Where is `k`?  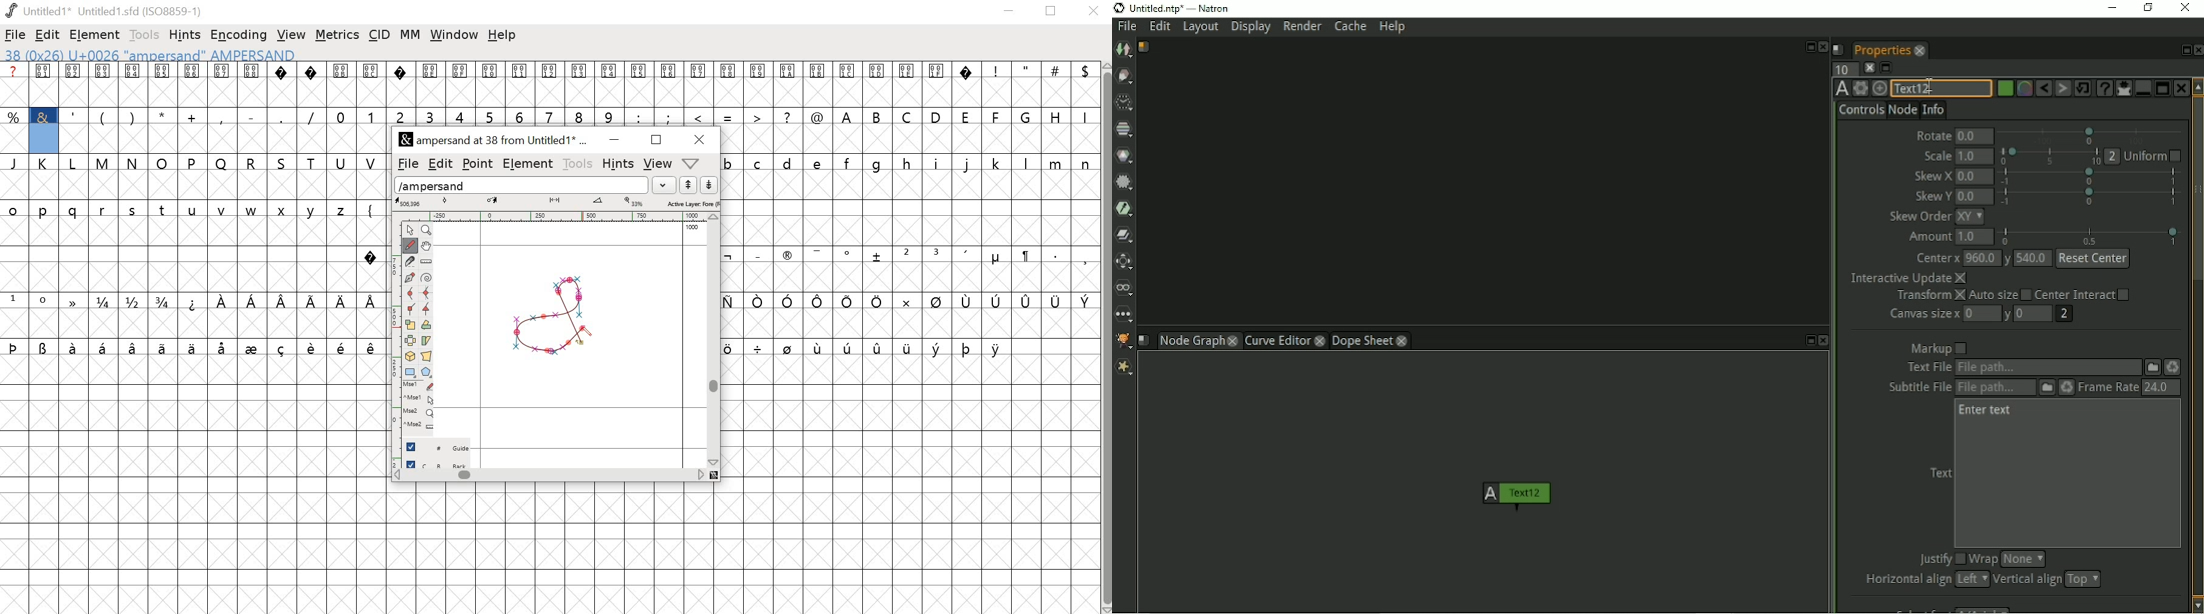
k is located at coordinates (996, 163).